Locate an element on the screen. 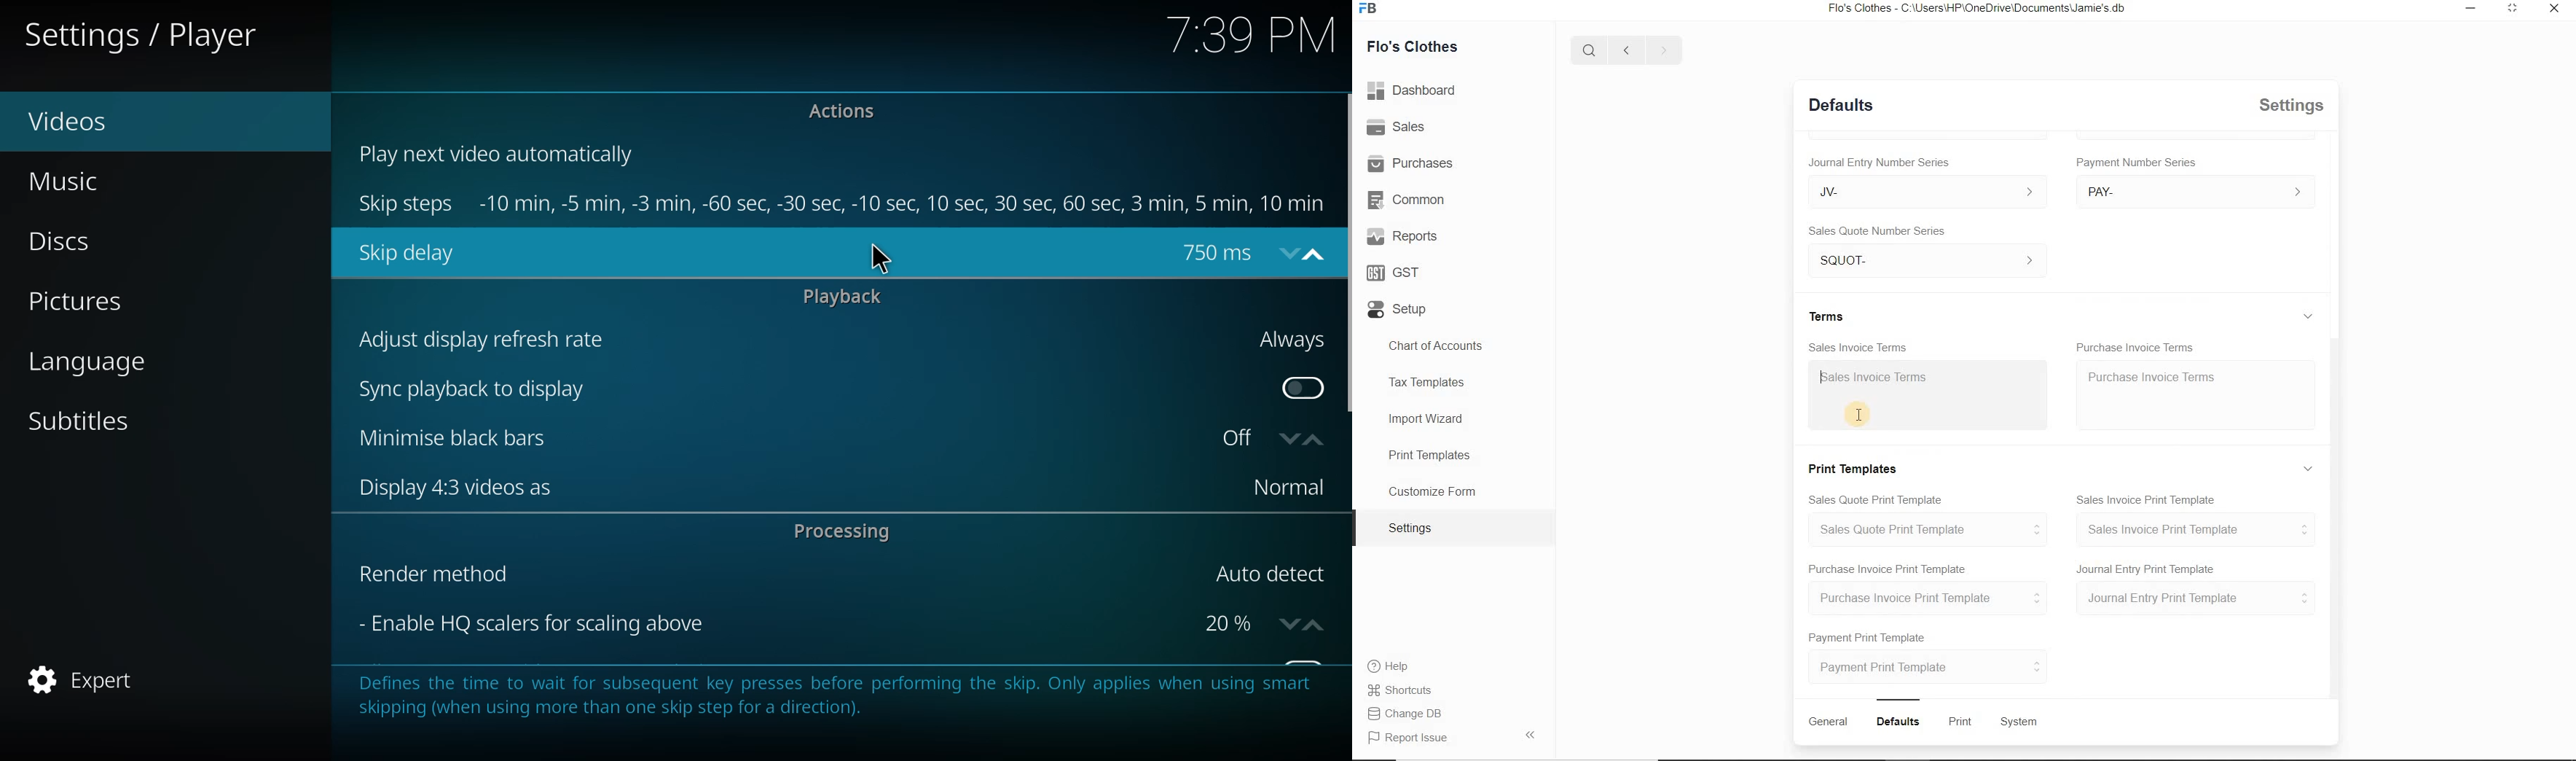 Image resolution: width=2576 pixels, height=784 pixels. skip steps is located at coordinates (406, 205).